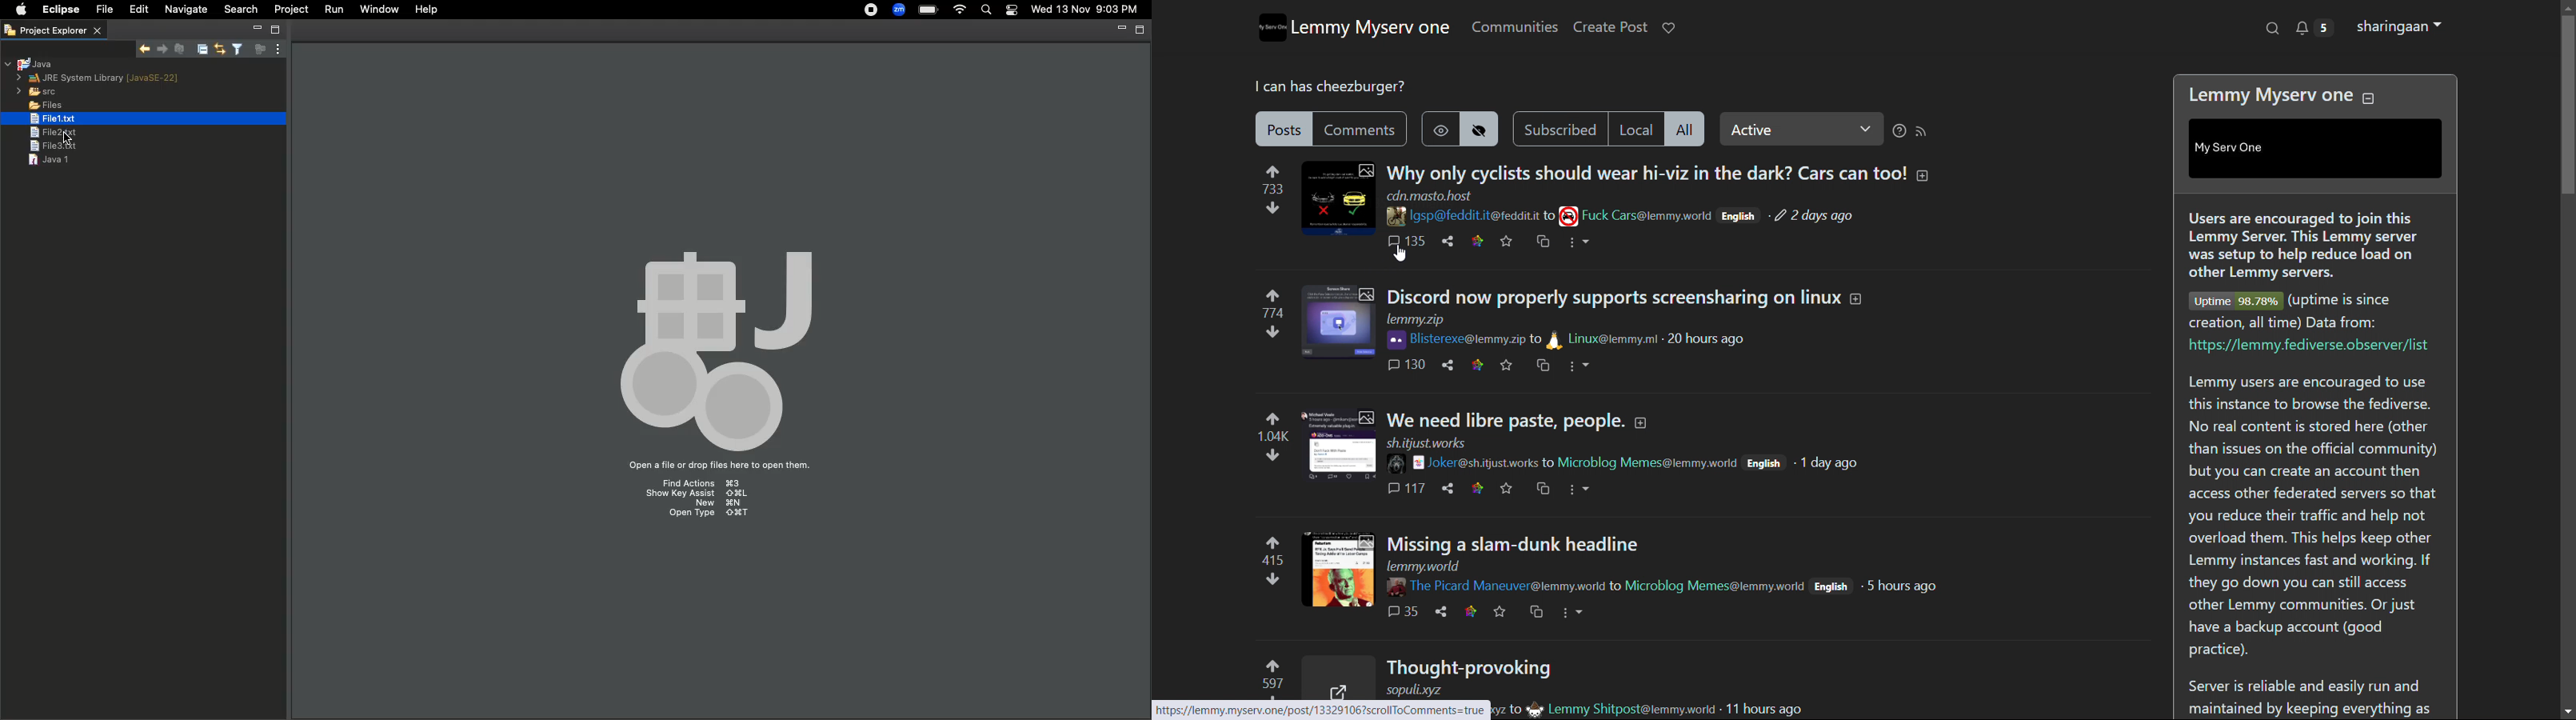 The width and height of the screenshot is (2576, 728). What do you see at coordinates (1371, 29) in the screenshot?
I see `lemmy myserv one` at bounding box center [1371, 29].